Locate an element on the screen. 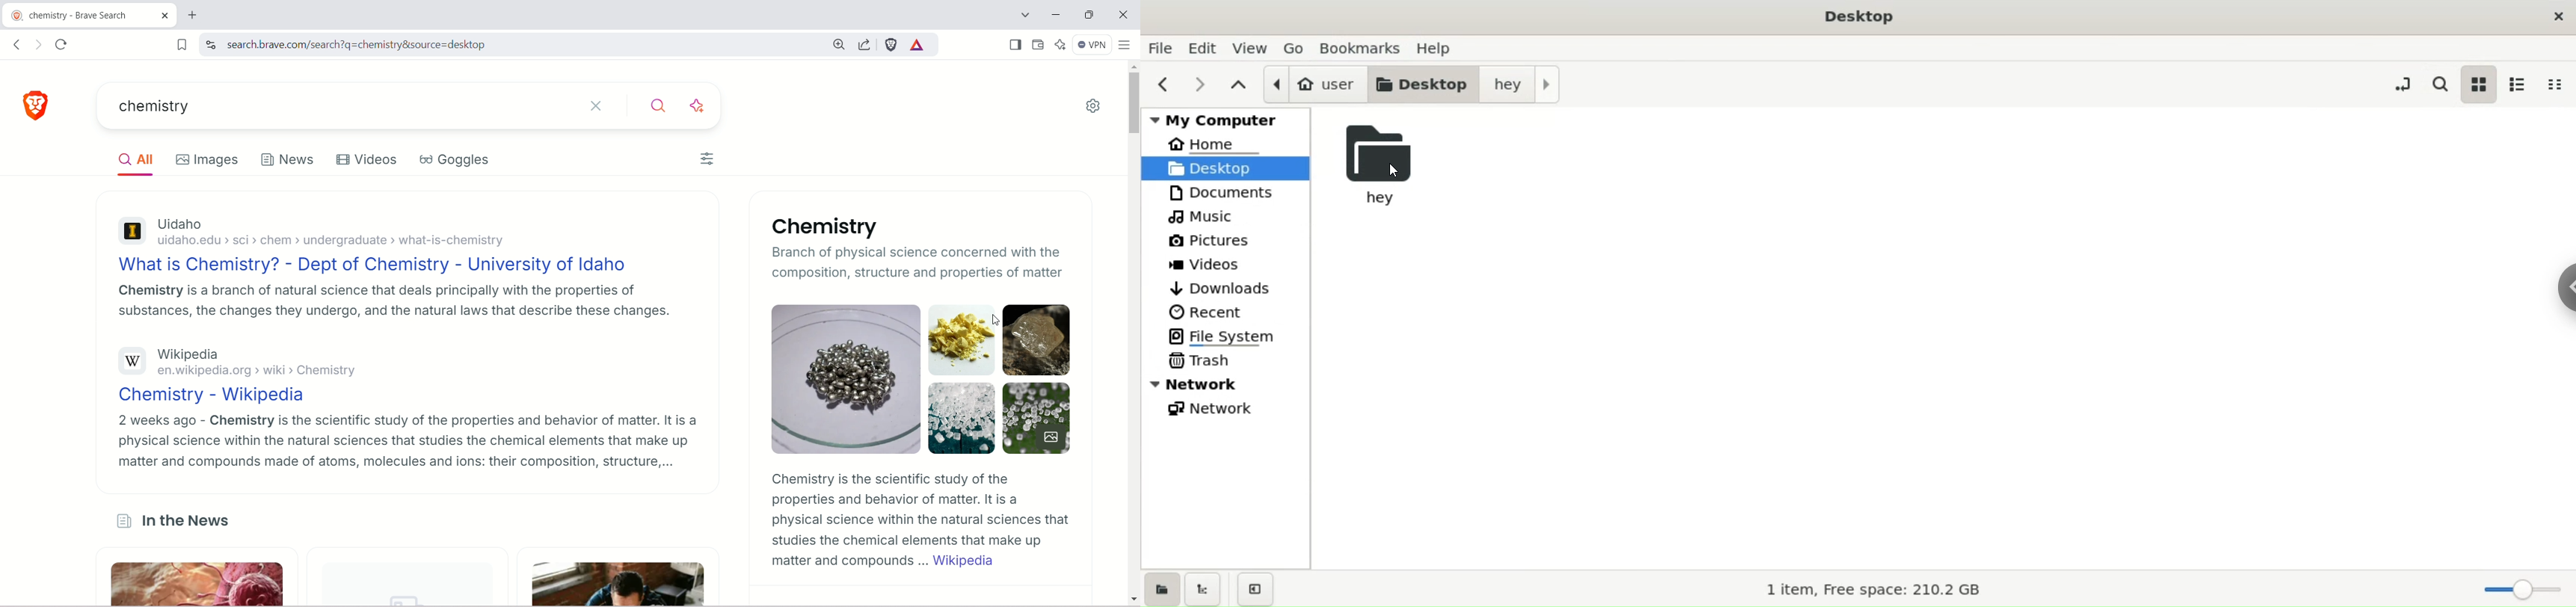  Wikipedia link is located at coordinates (965, 561).